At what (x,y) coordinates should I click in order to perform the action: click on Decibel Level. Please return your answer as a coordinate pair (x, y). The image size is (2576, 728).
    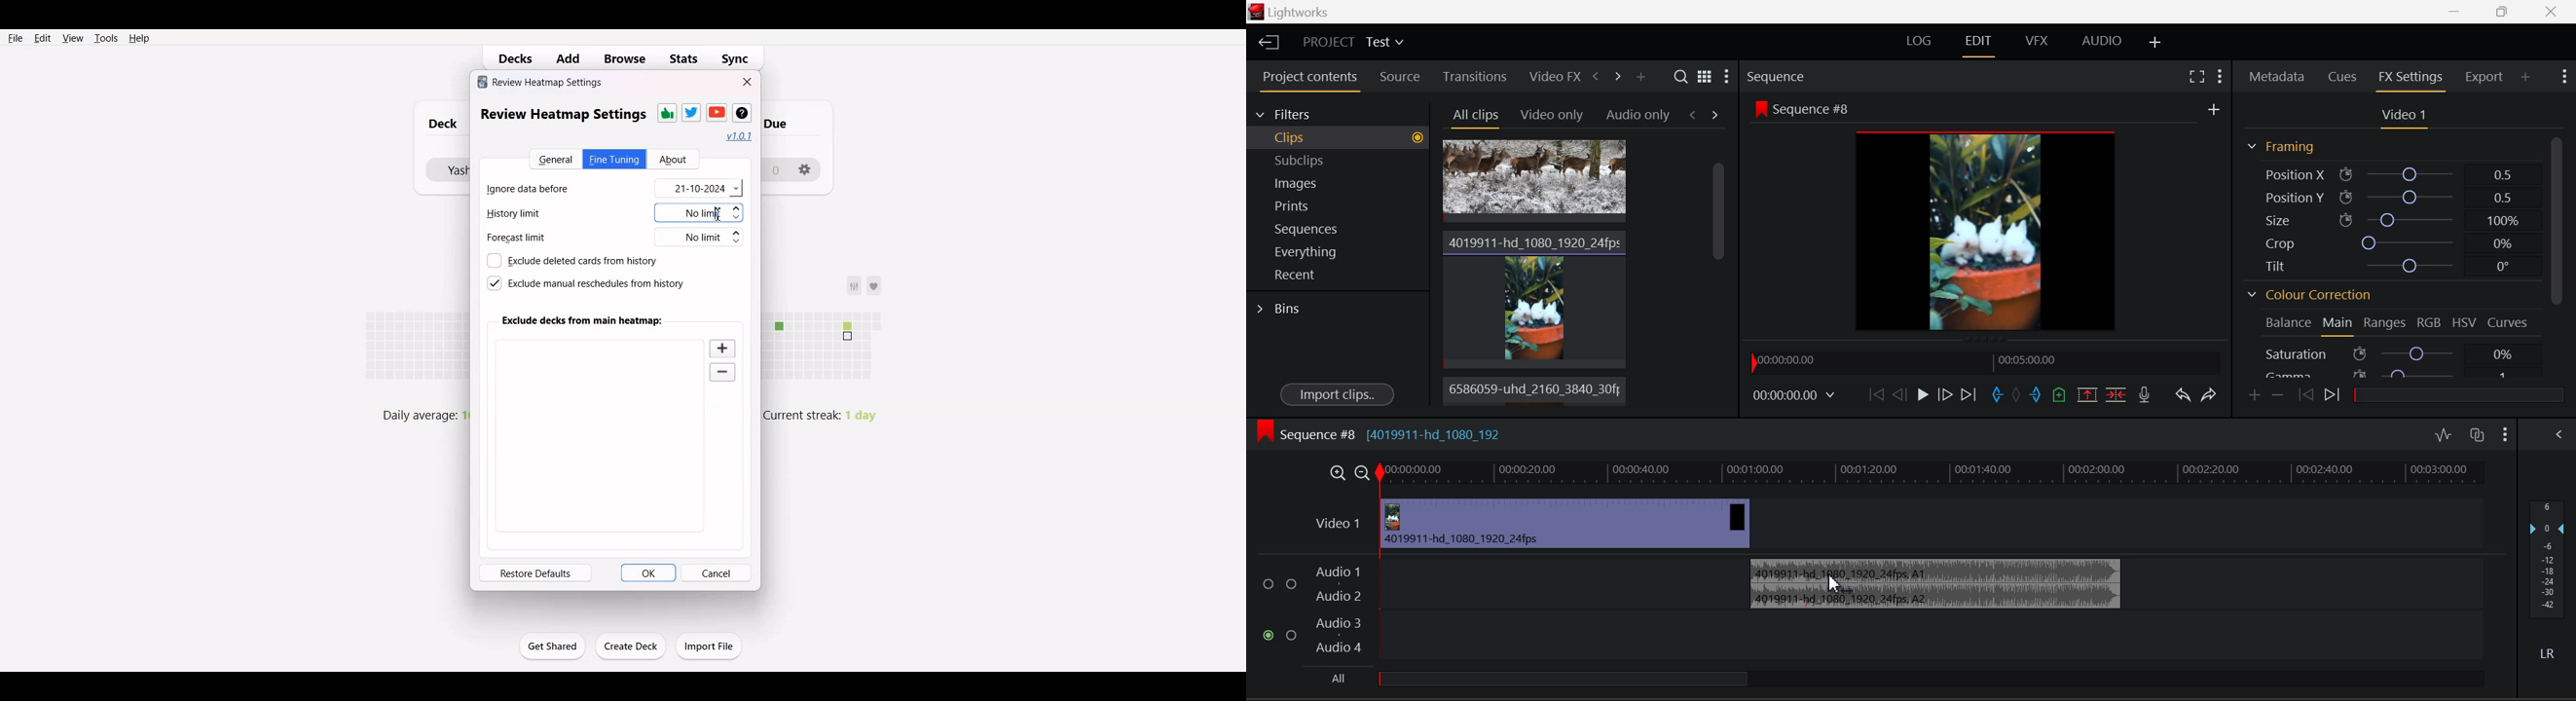
    Looking at the image, I should click on (2548, 573).